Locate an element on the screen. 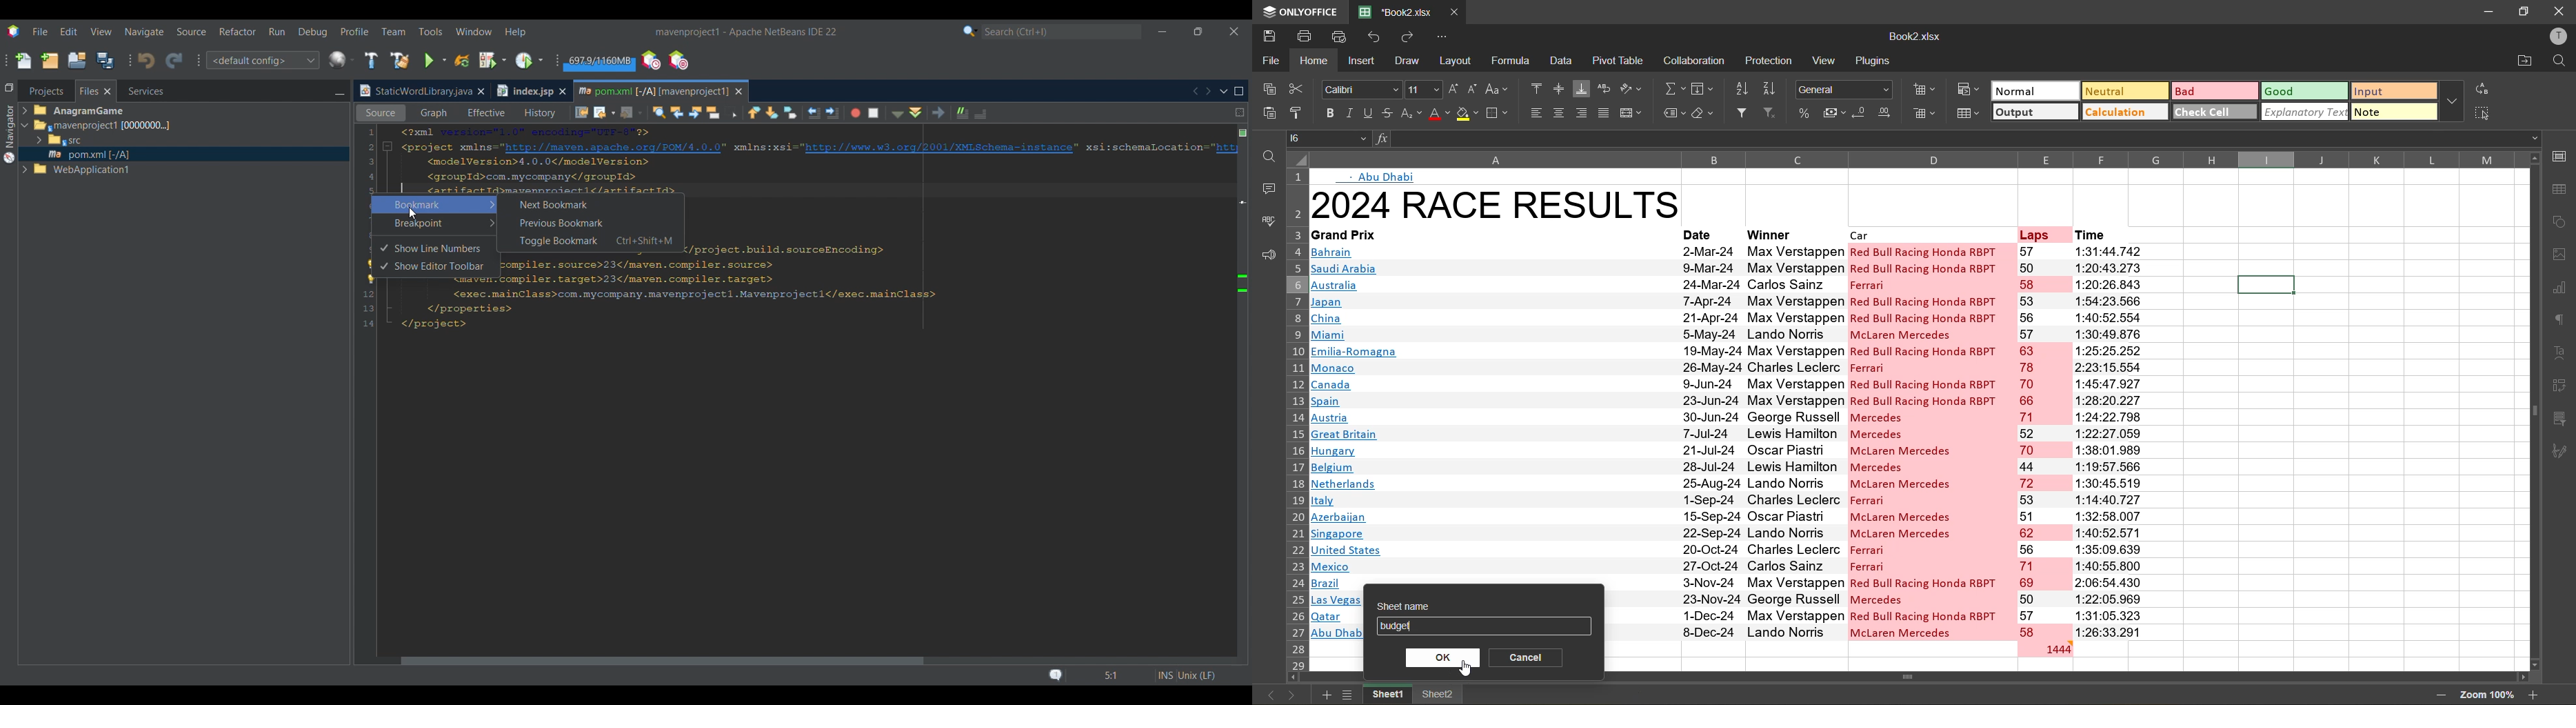 The width and height of the screenshot is (2576, 728). sheet names is located at coordinates (1385, 695).